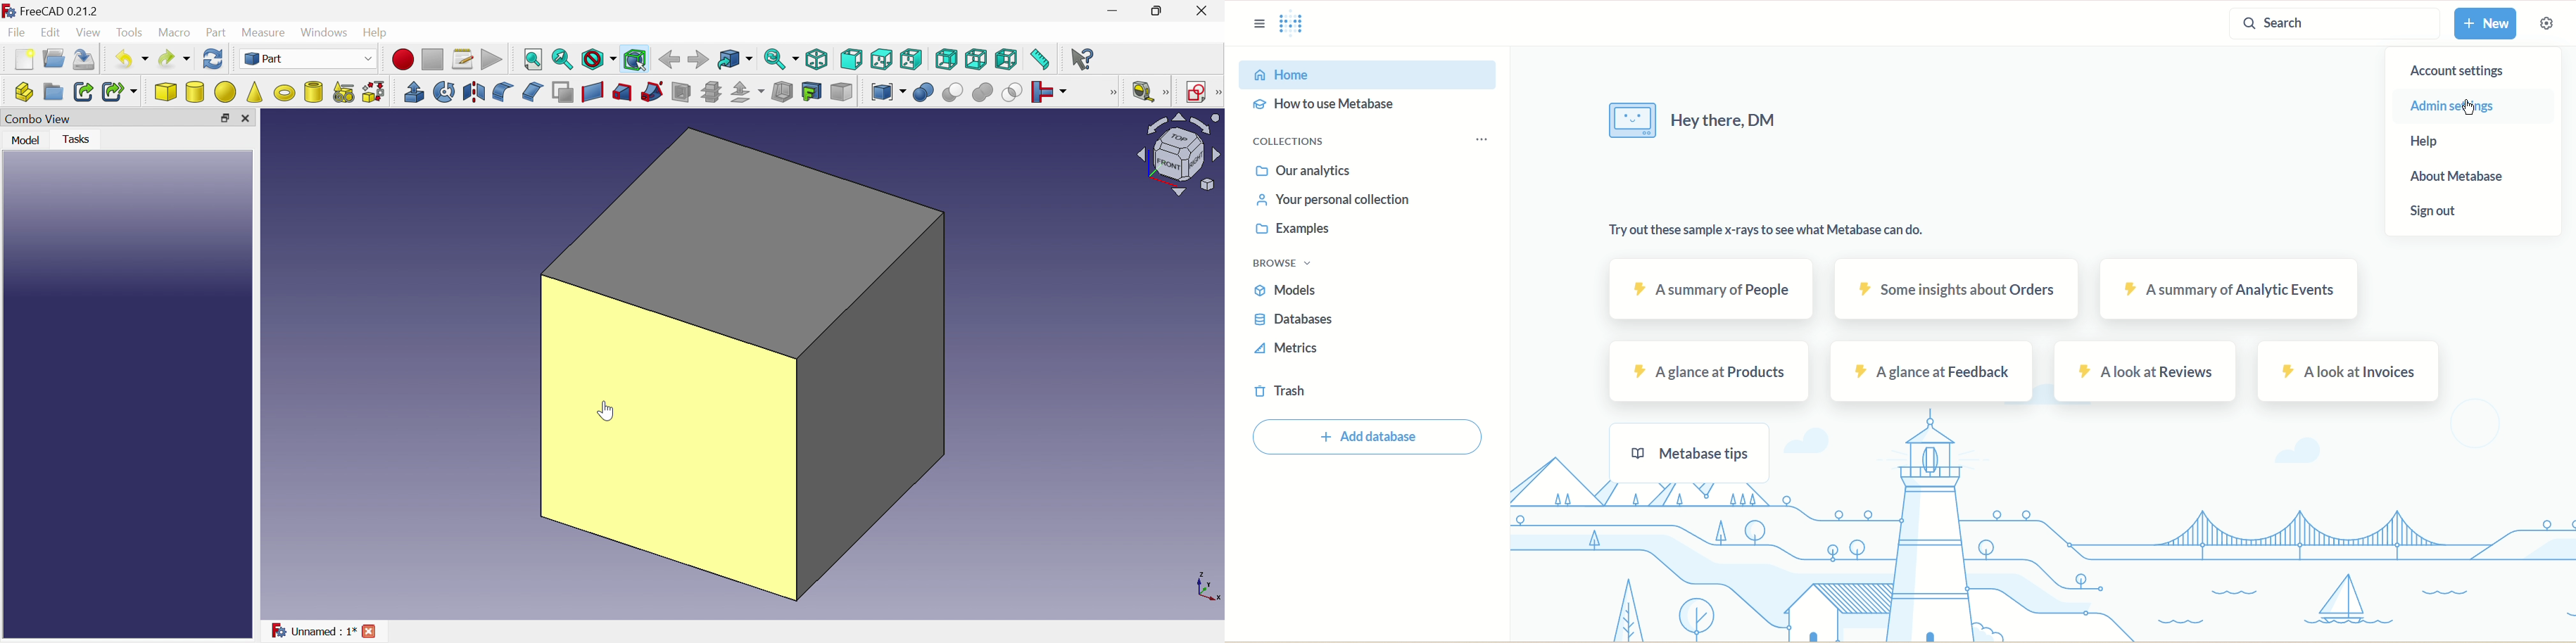 The image size is (2576, 644). What do you see at coordinates (53, 34) in the screenshot?
I see `Edit` at bounding box center [53, 34].